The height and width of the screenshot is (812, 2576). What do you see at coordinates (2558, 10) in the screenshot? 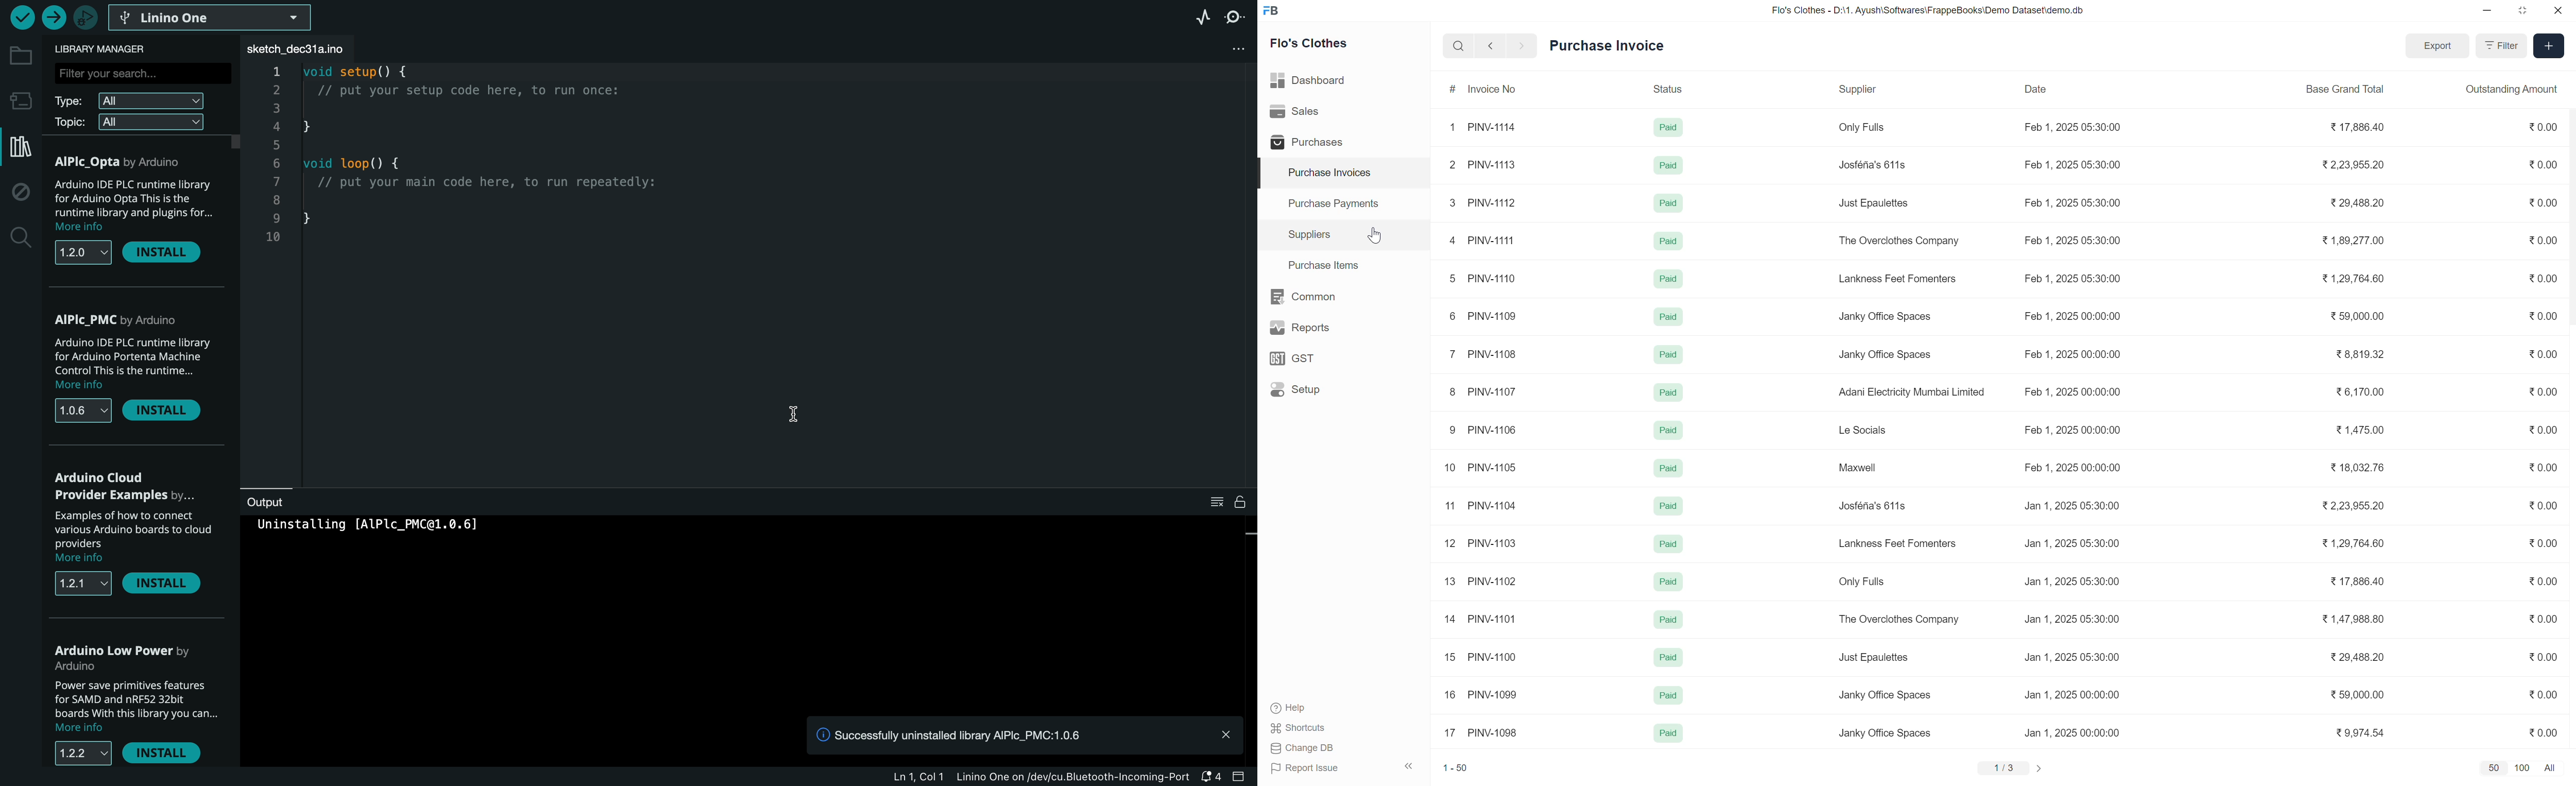
I see `Close` at bounding box center [2558, 10].